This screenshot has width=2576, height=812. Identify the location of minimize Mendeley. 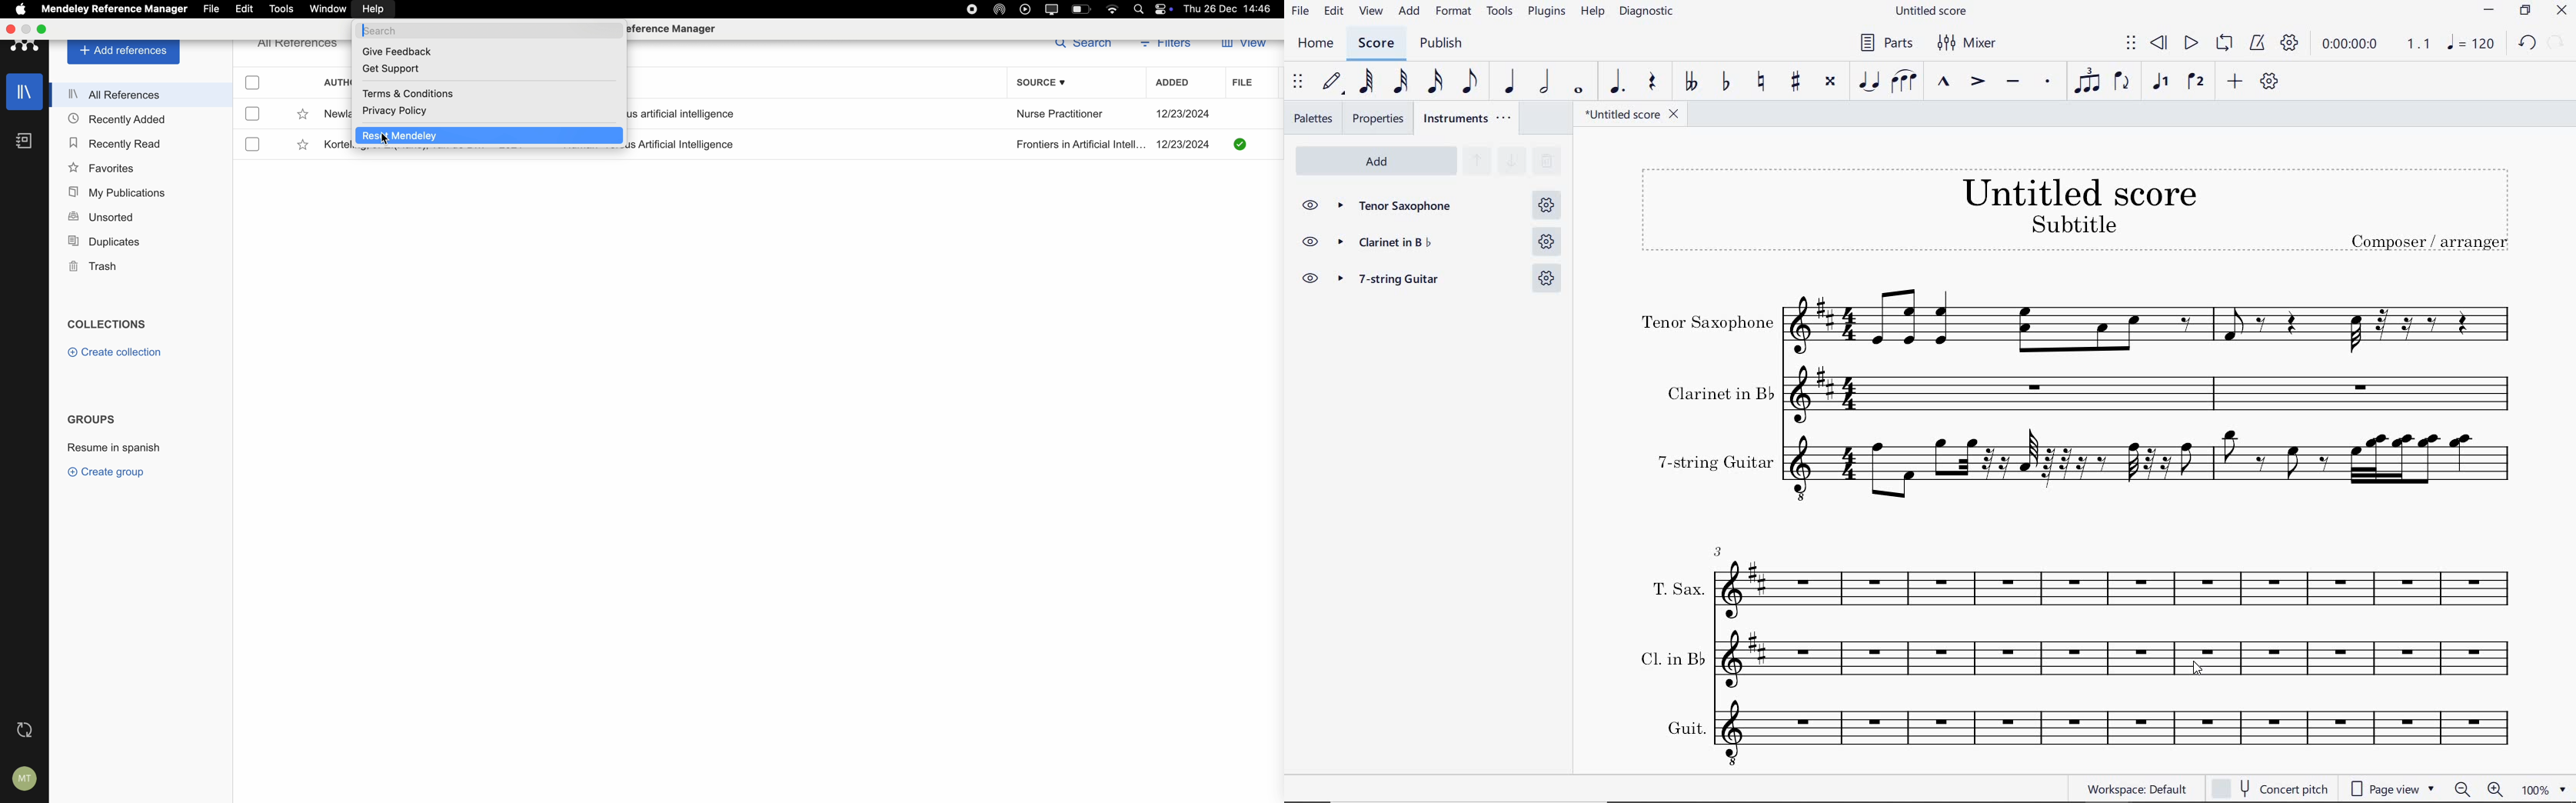
(27, 29).